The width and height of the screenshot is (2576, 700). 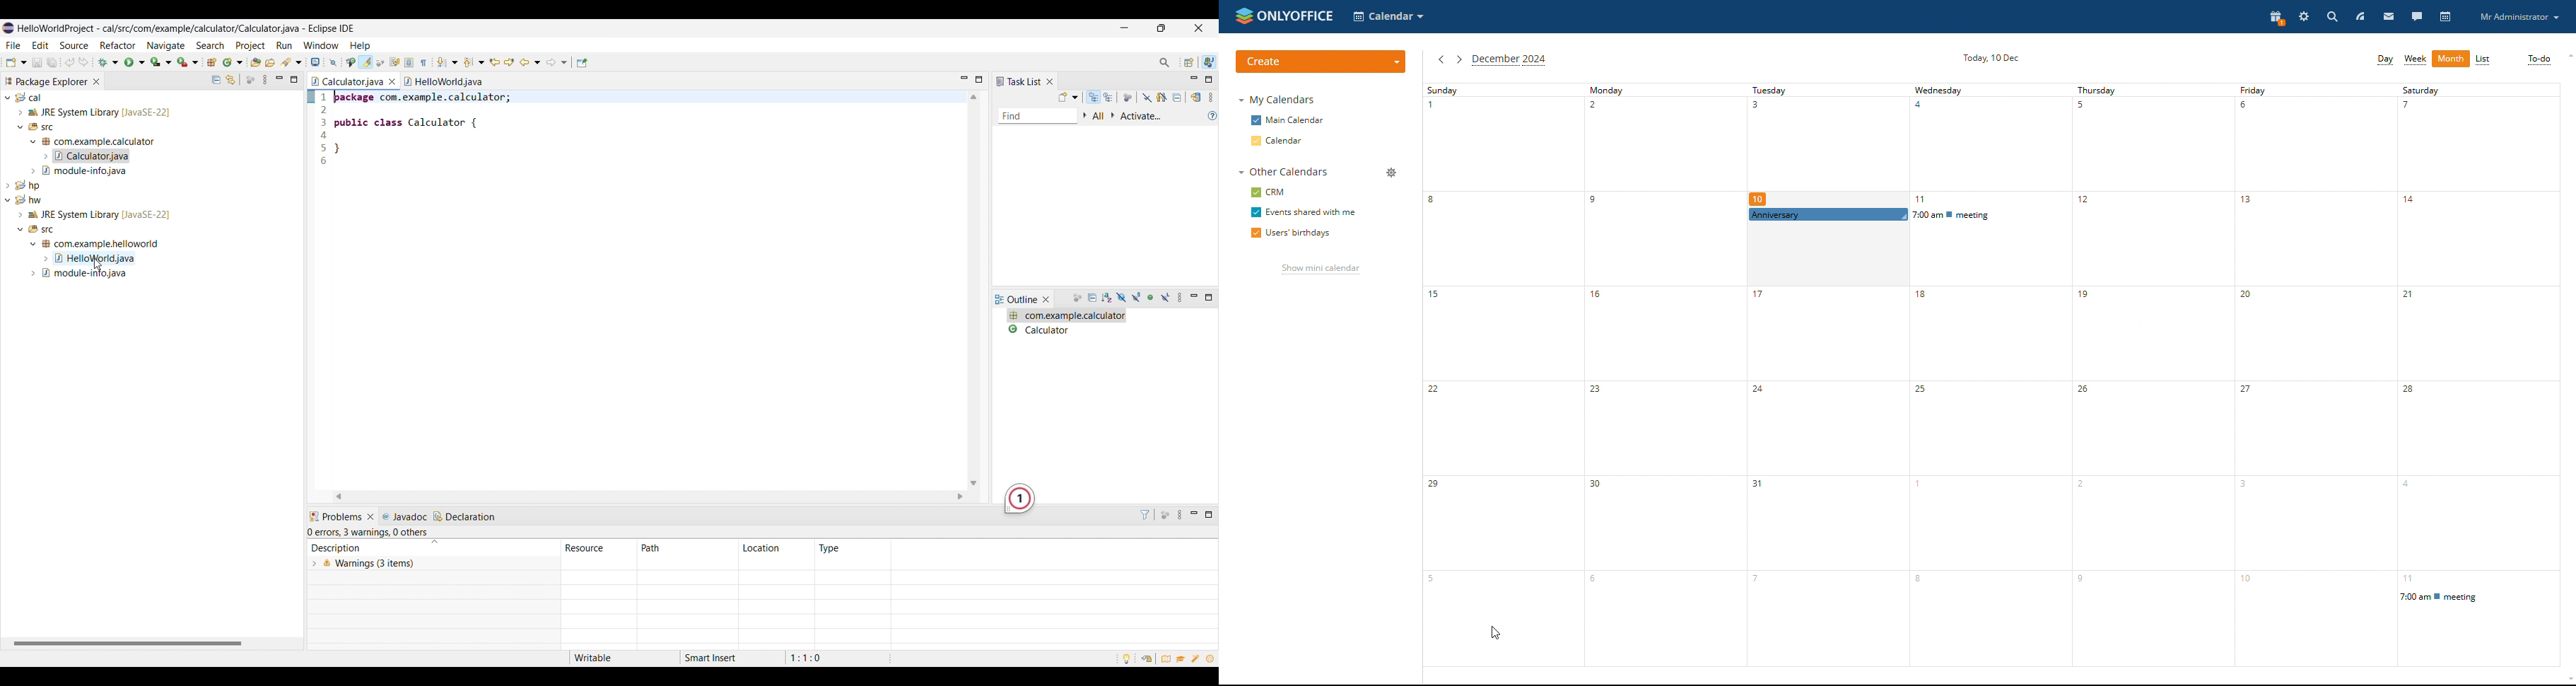 What do you see at coordinates (166, 46) in the screenshot?
I see `Navigate` at bounding box center [166, 46].